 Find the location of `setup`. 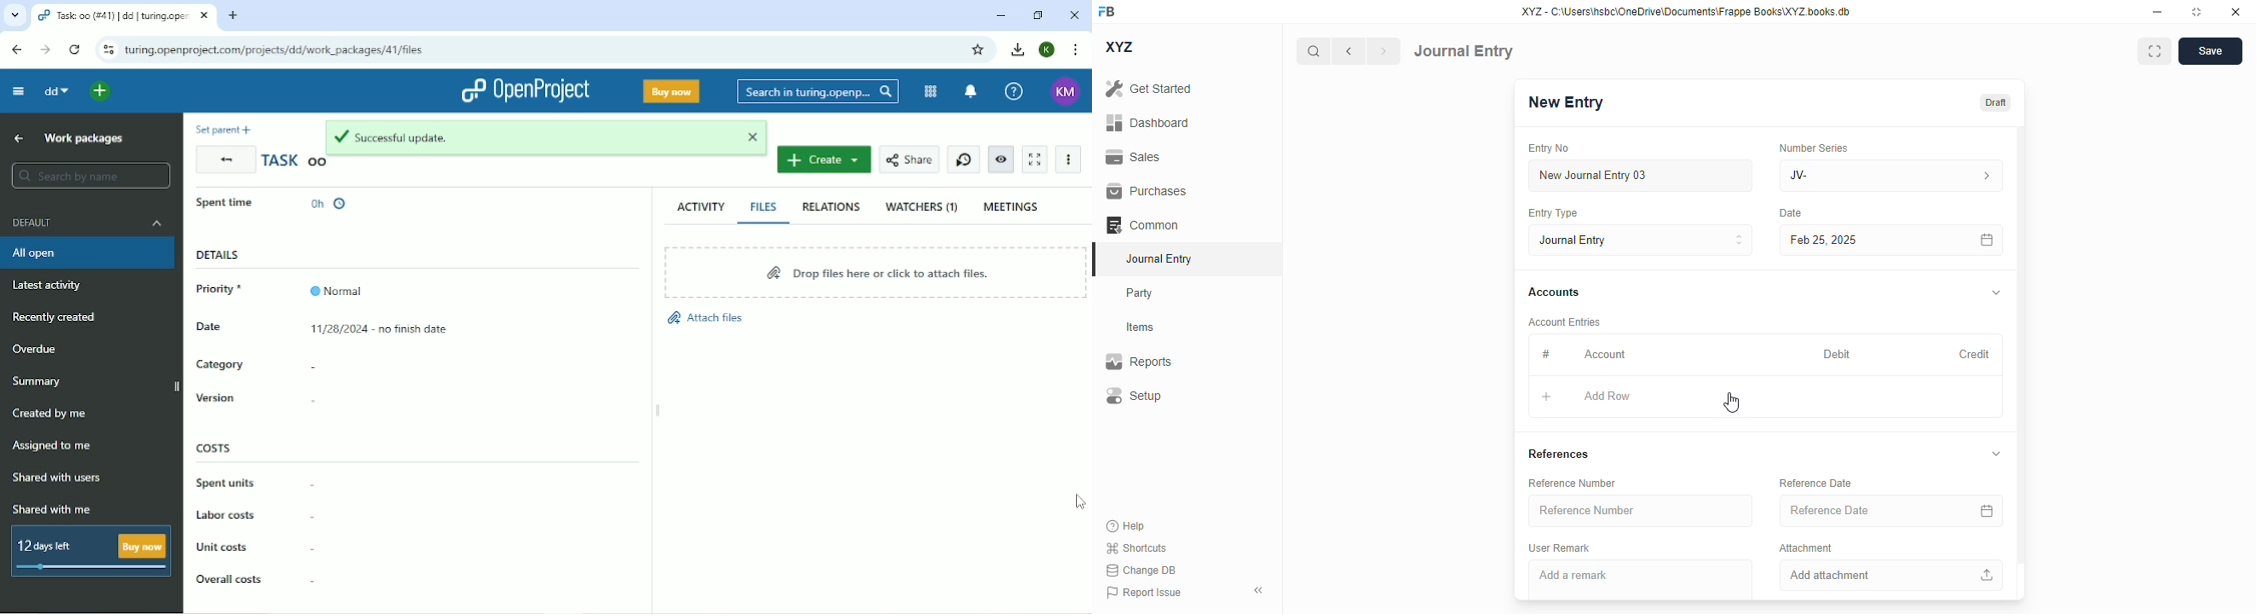

setup is located at coordinates (1133, 395).